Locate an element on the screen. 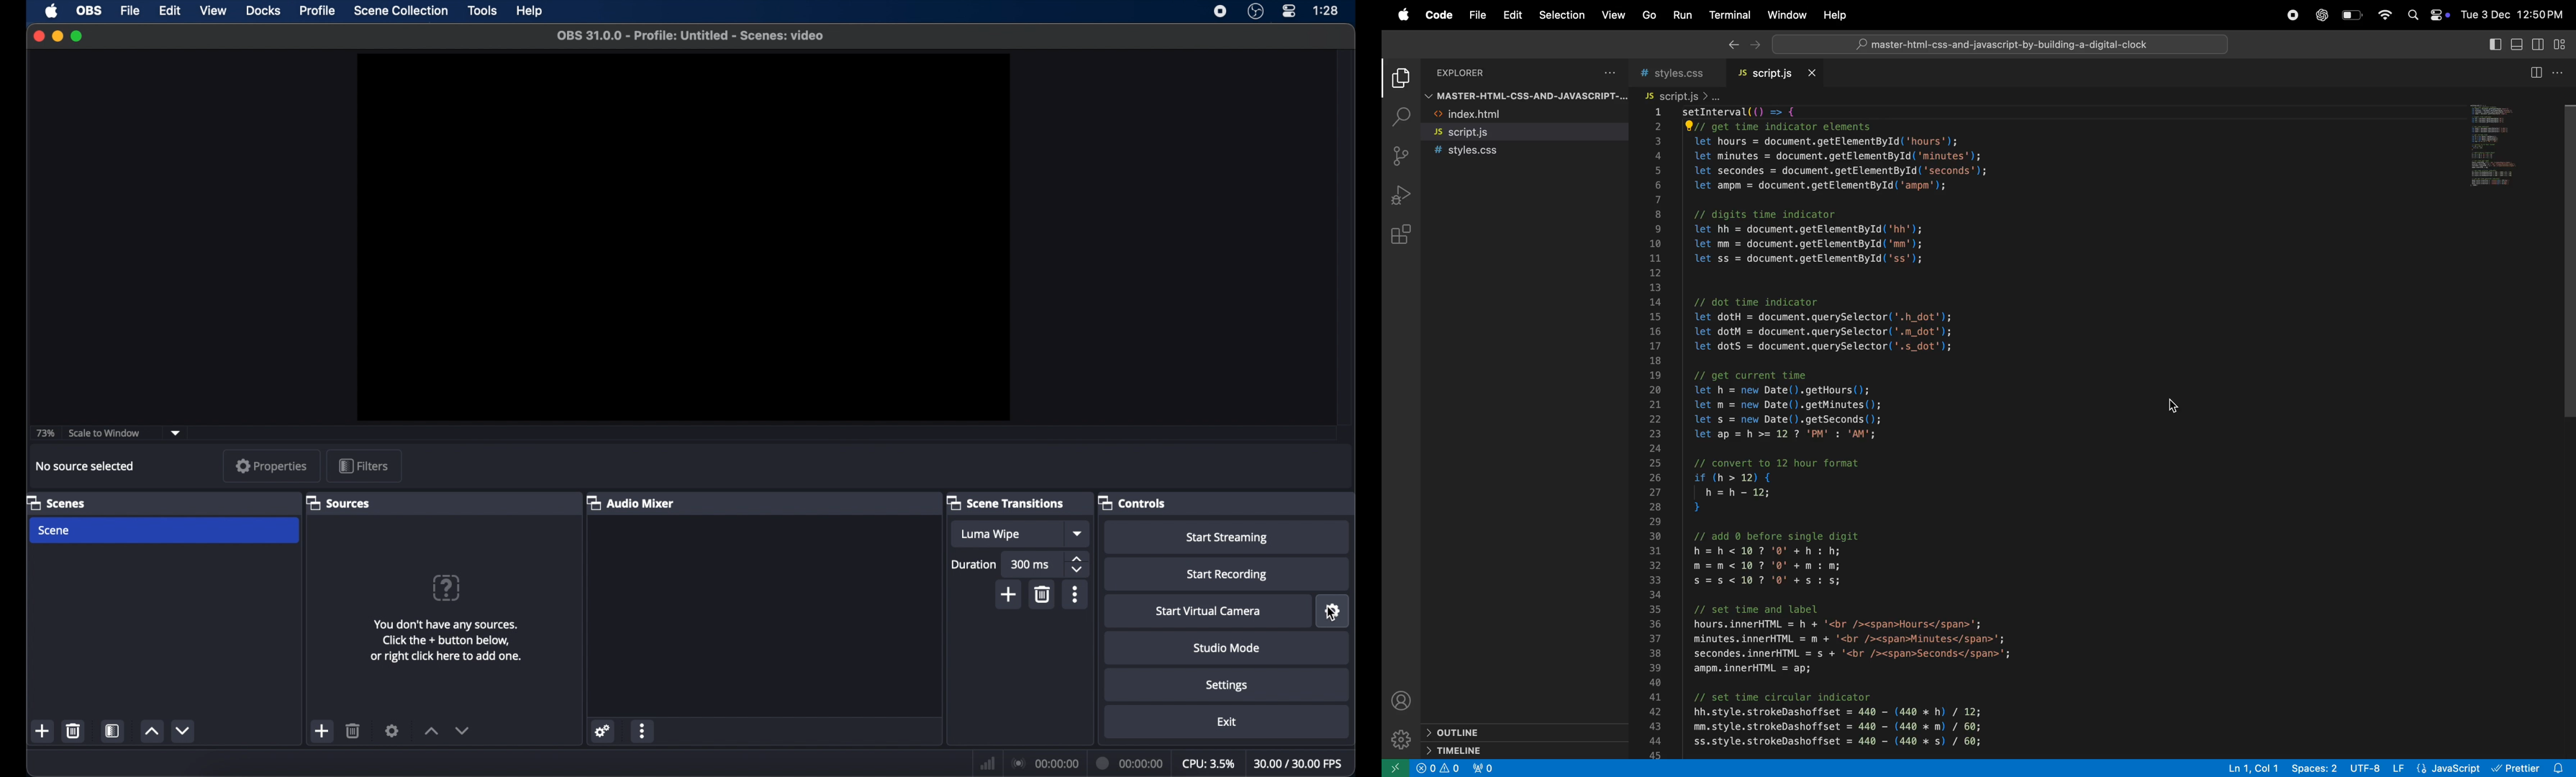 Image resolution: width=2576 pixels, height=784 pixels. fps is located at coordinates (1299, 763).